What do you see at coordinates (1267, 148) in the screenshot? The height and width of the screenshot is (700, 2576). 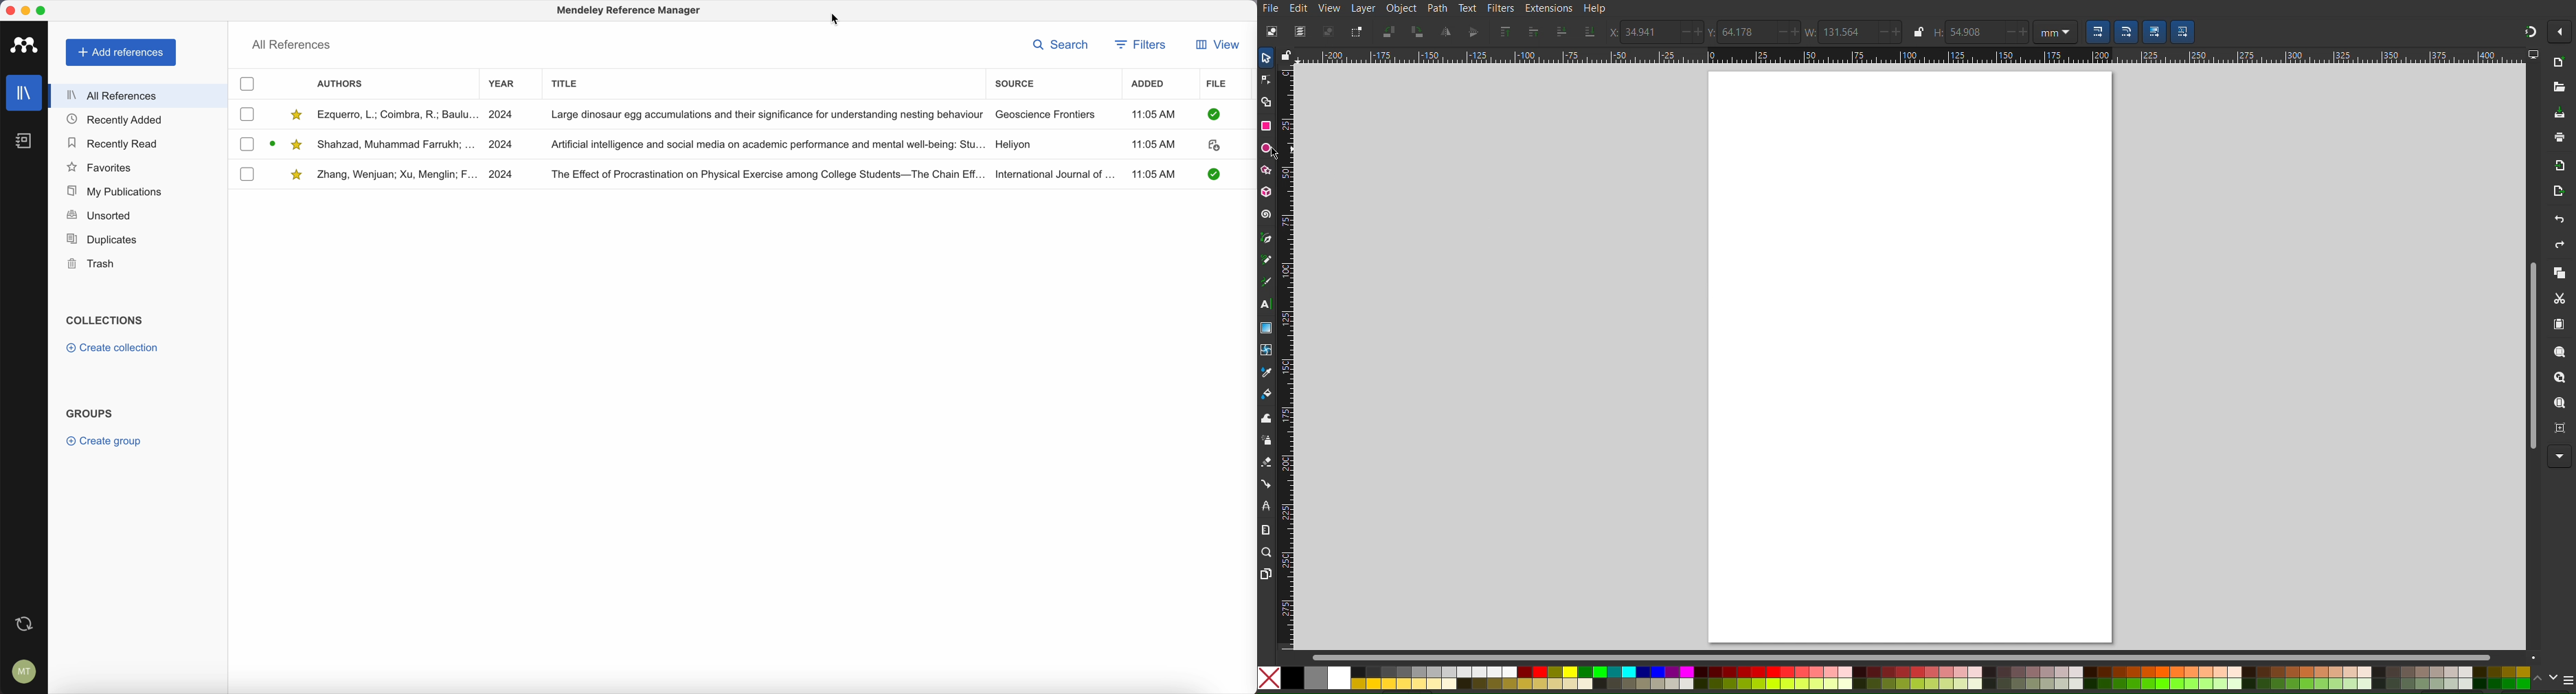 I see `Ellipse` at bounding box center [1267, 148].